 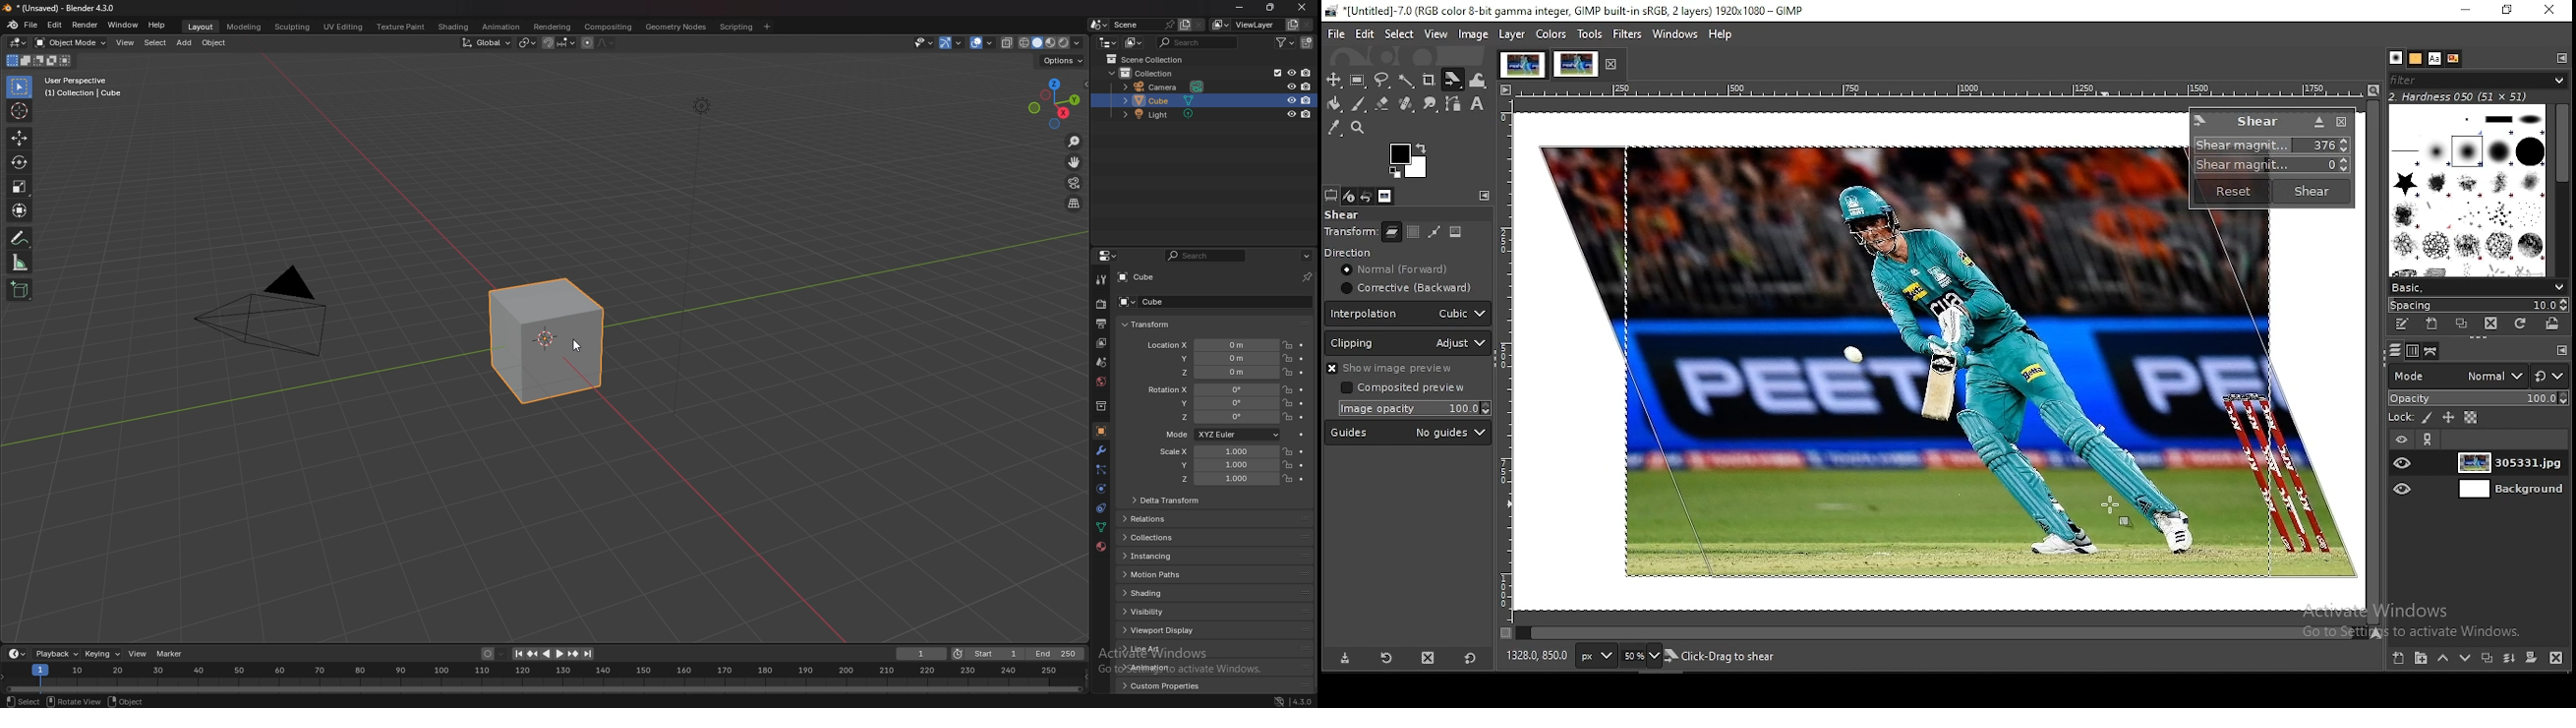 What do you see at coordinates (1075, 162) in the screenshot?
I see `move` at bounding box center [1075, 162].